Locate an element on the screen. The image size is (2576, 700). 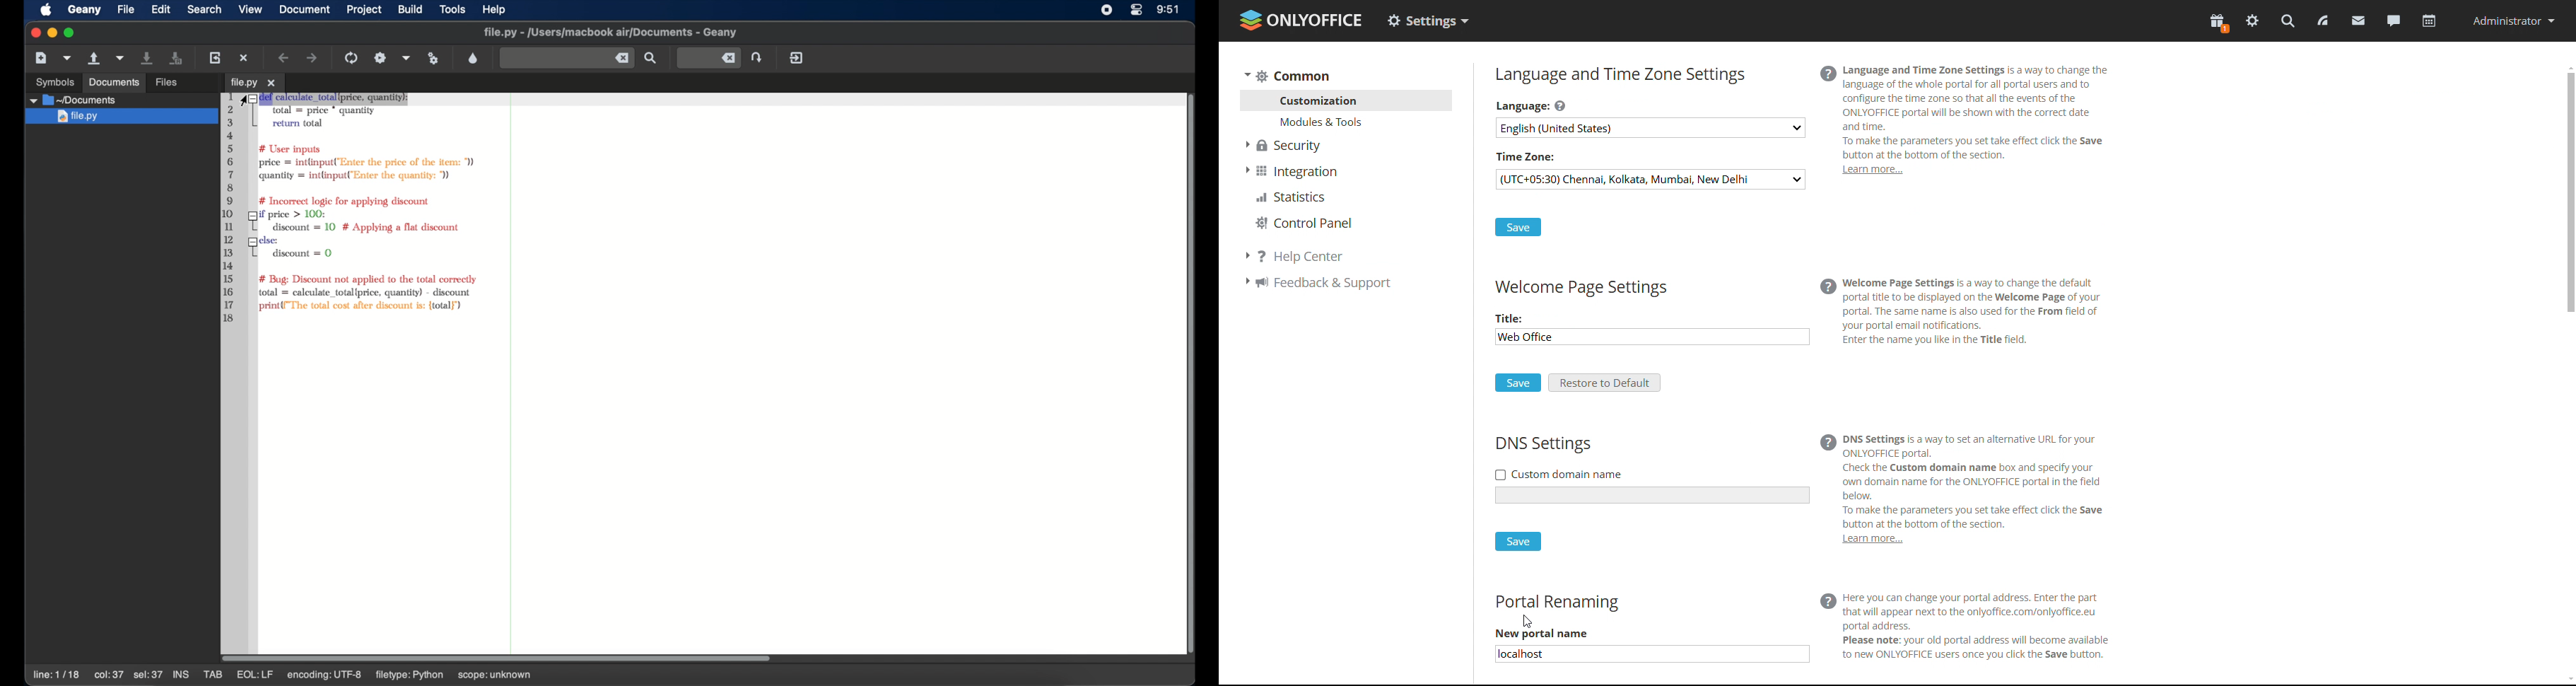
settings is located at coordinates (2252, 21).